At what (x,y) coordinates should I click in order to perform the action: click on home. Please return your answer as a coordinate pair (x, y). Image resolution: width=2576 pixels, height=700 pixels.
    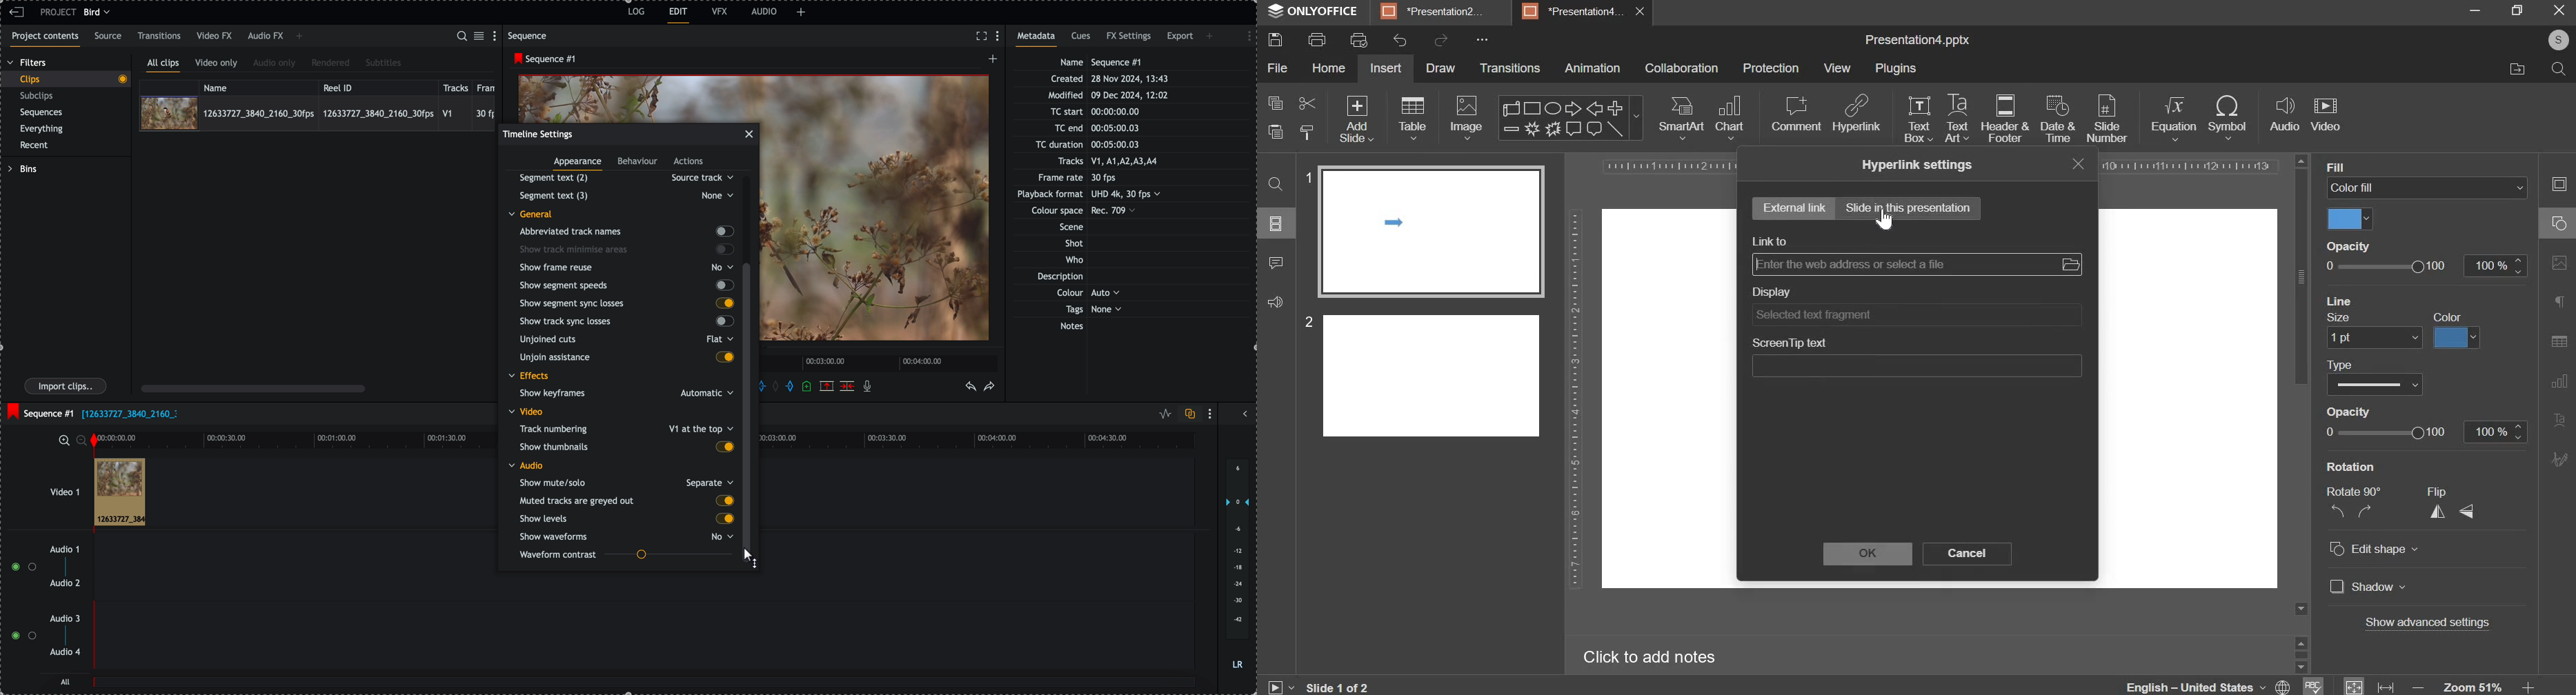
    Looking at the image, I should click on (1329, 68).